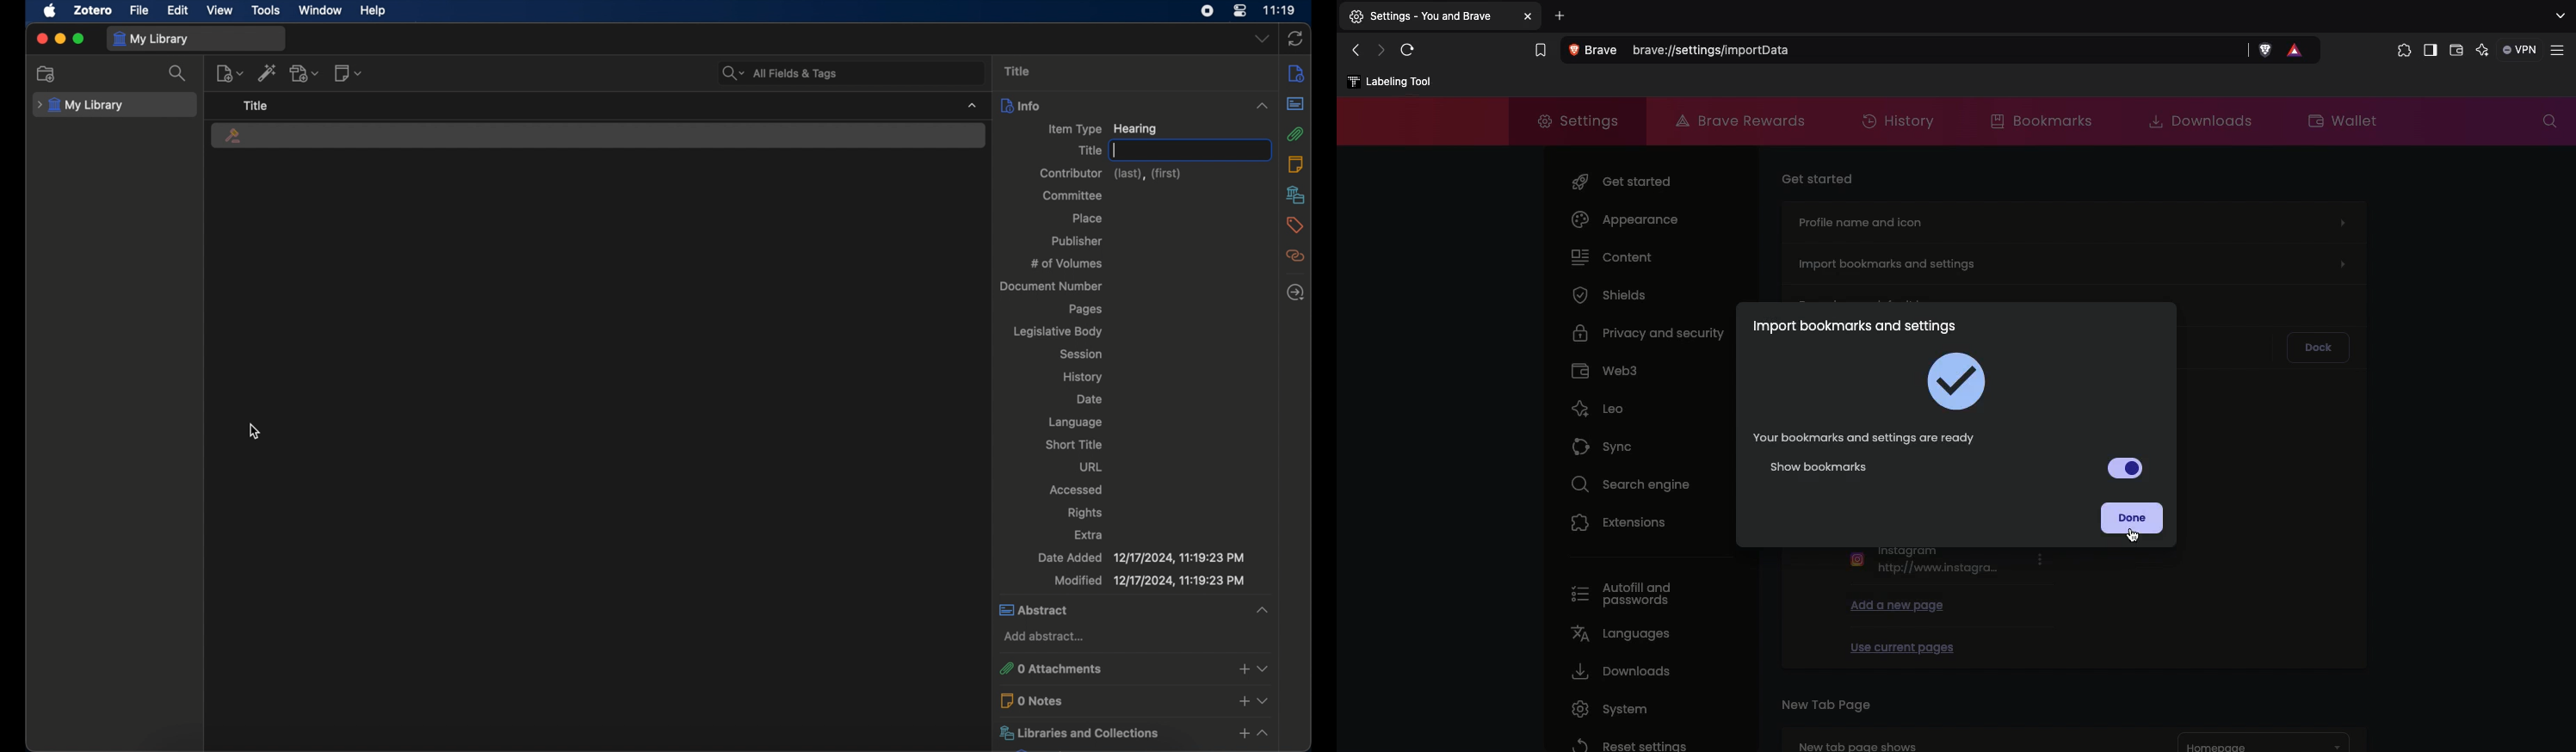 This screenshot has width=2576, height=756. What do you see at coordinates (1390, 83) in the screenshot?
I see `New bookmark` at bounding box center [1390, 83].